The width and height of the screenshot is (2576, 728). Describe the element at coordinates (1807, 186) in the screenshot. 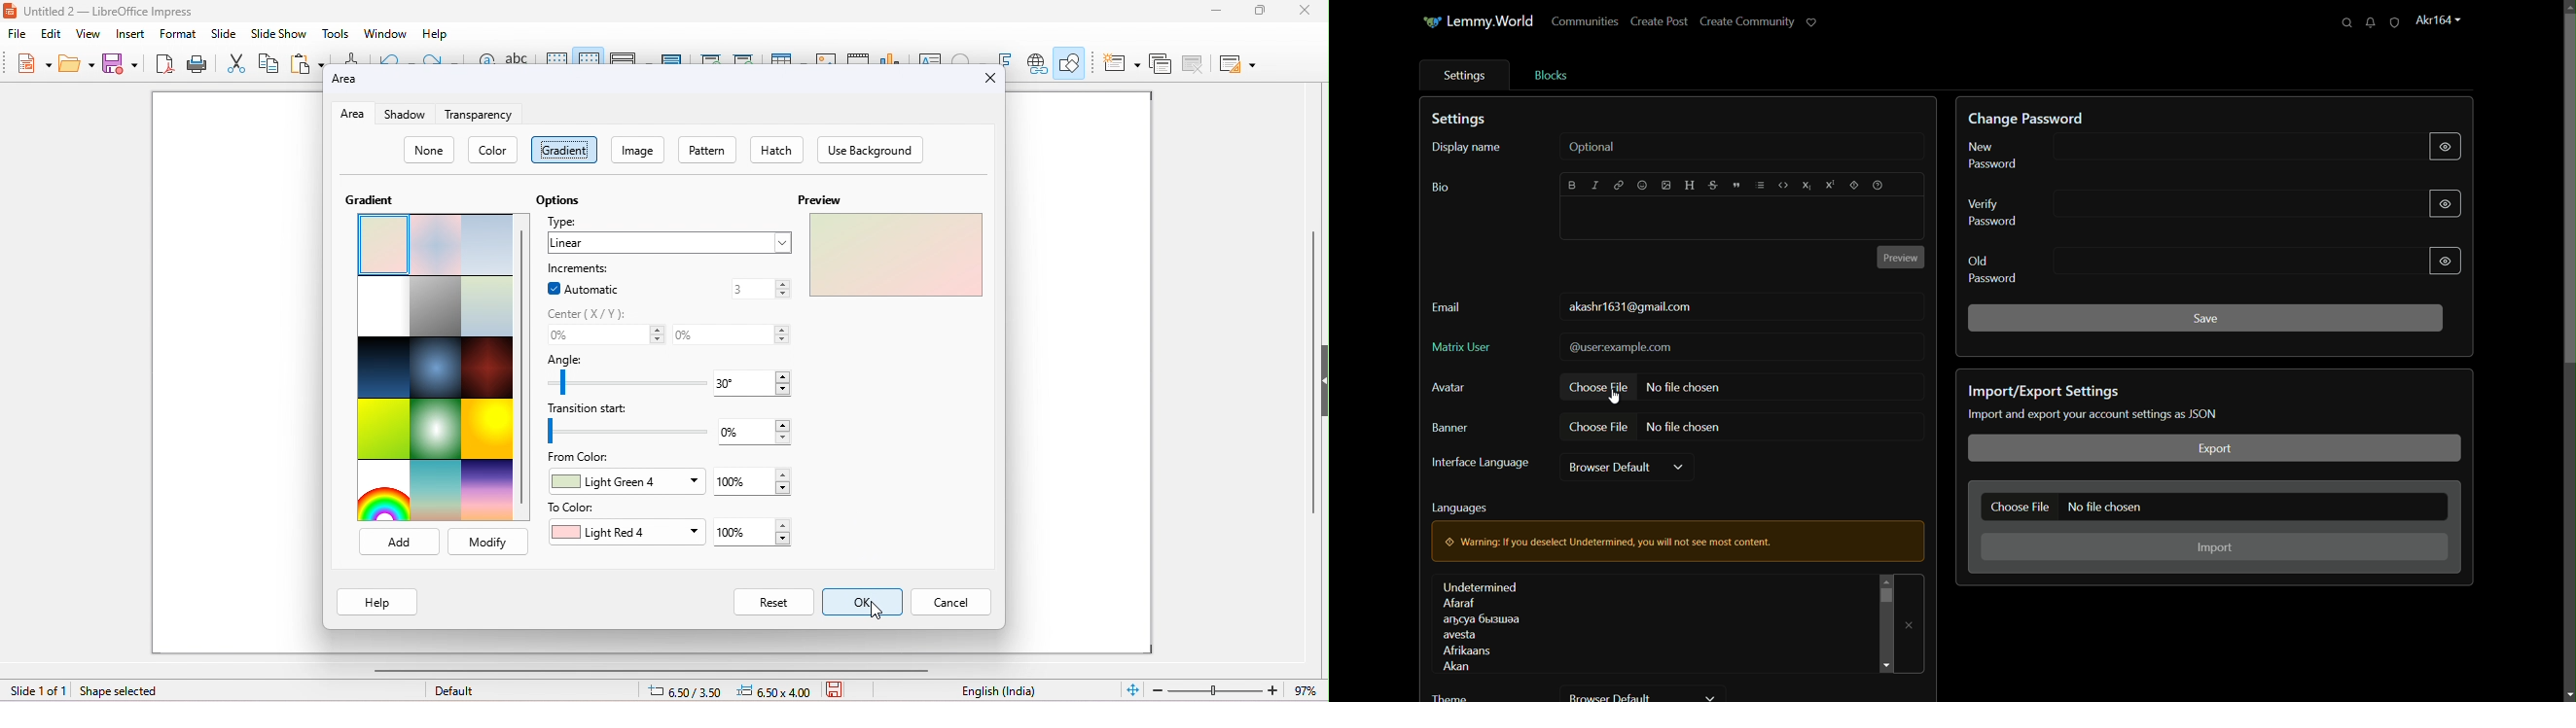

I see `subscript` at that location.